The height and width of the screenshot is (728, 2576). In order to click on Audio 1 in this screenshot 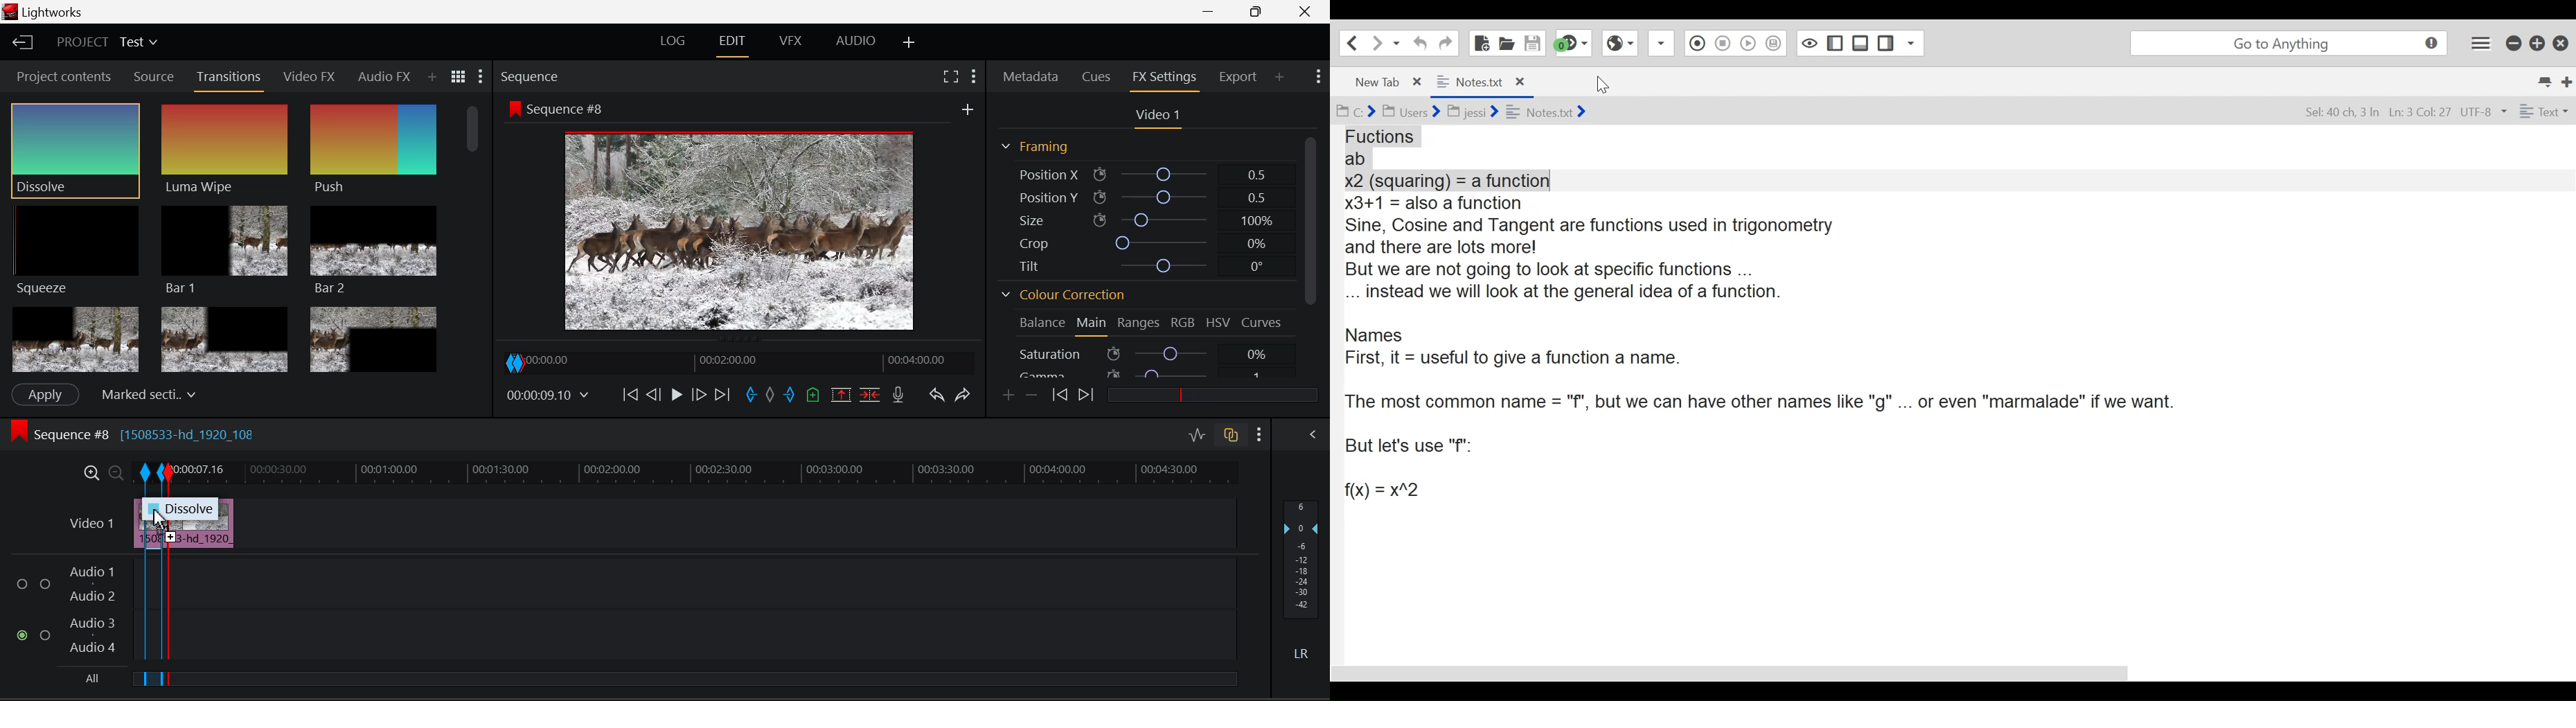, I will do `click(93, 572)`.